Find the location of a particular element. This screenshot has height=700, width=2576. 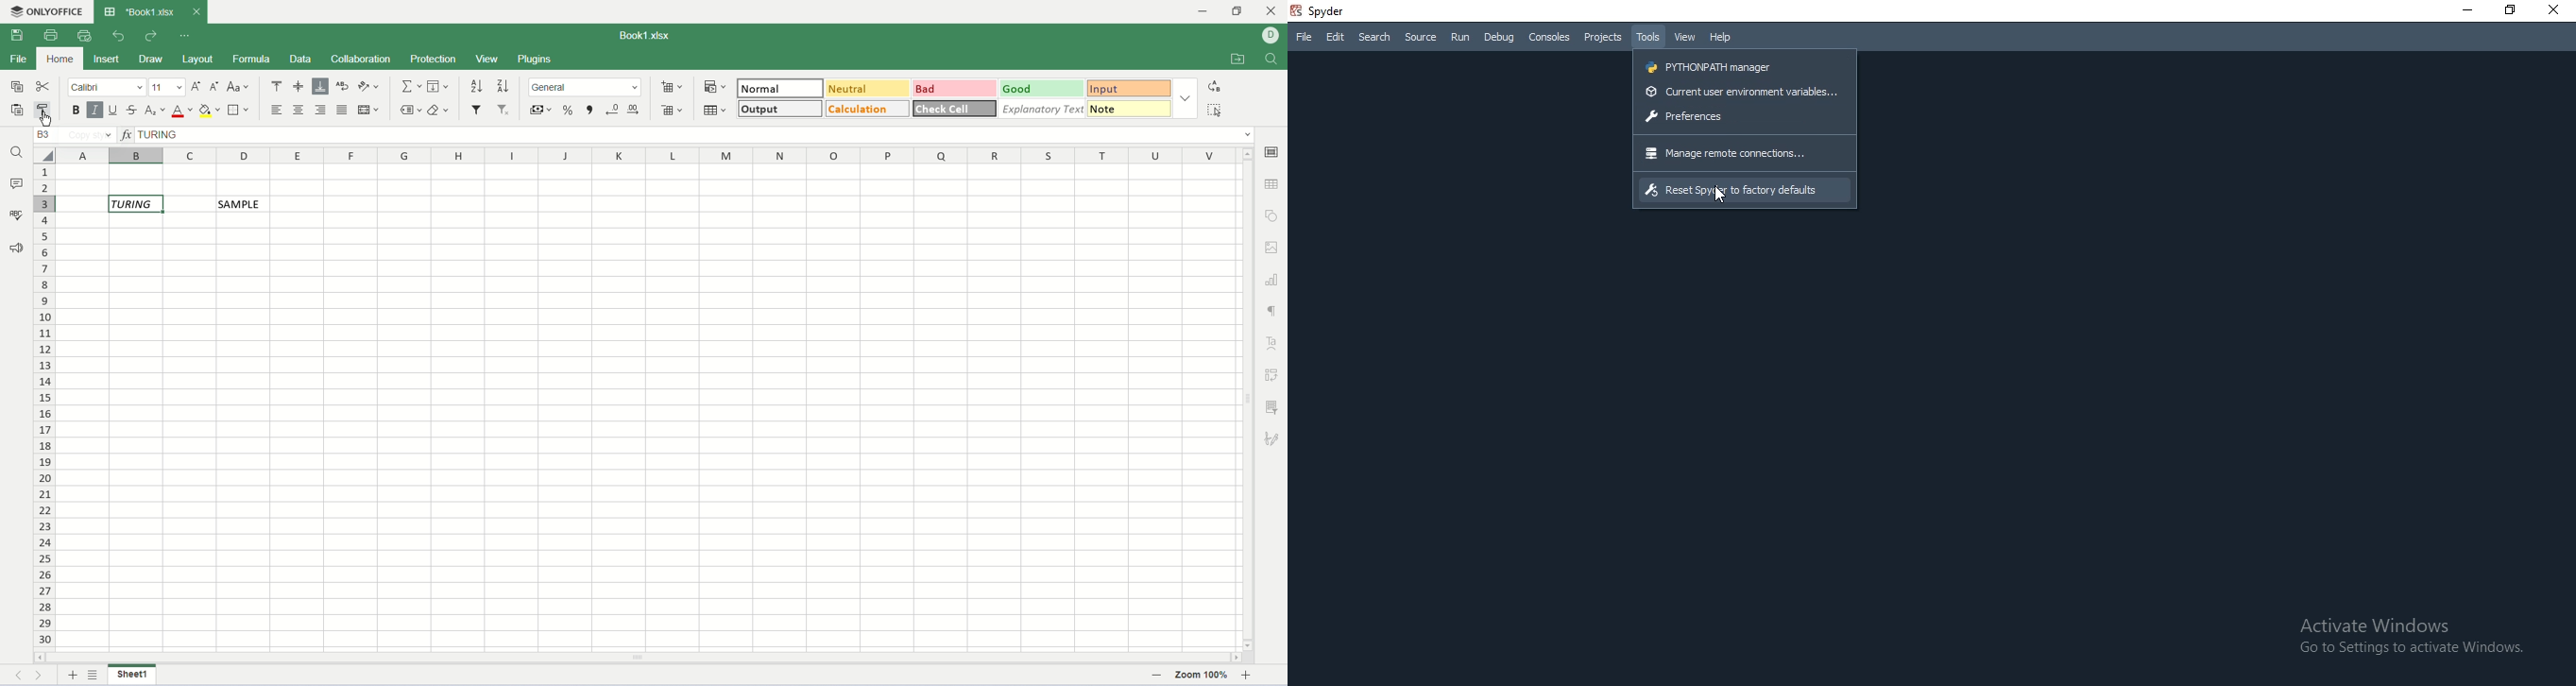

format options is located at coordinates (1187, 101).